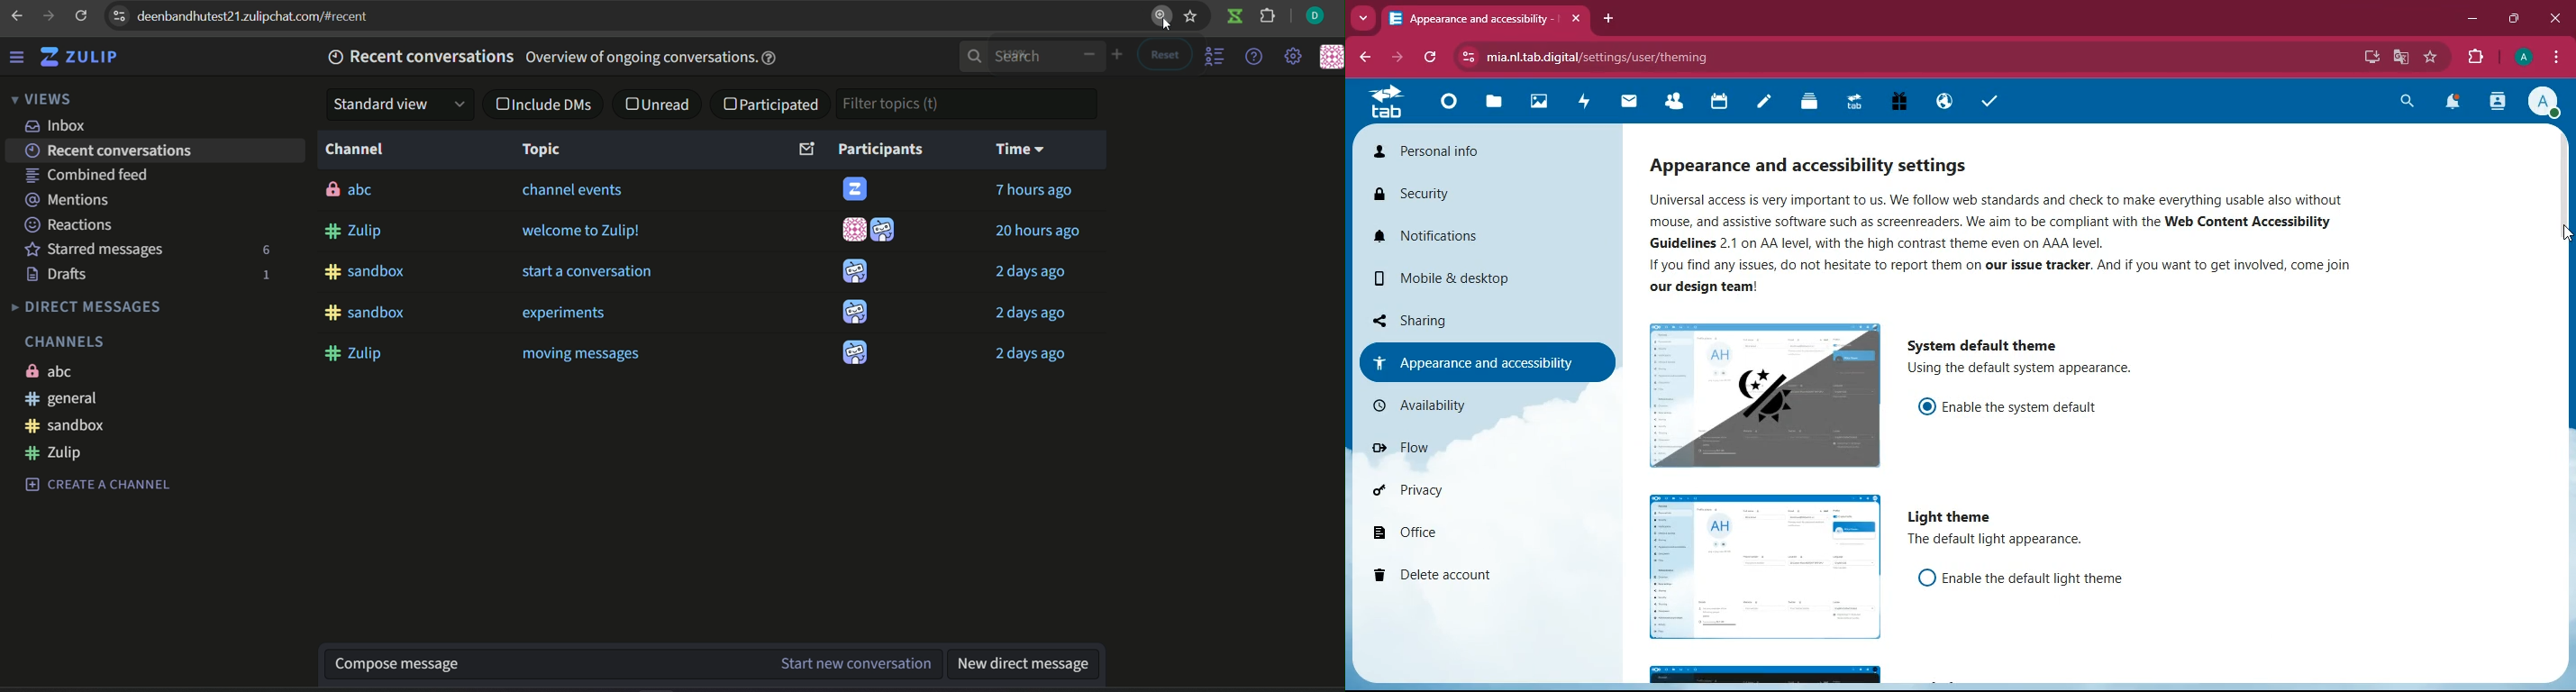  I want to click on forward, so click(1404, 58).